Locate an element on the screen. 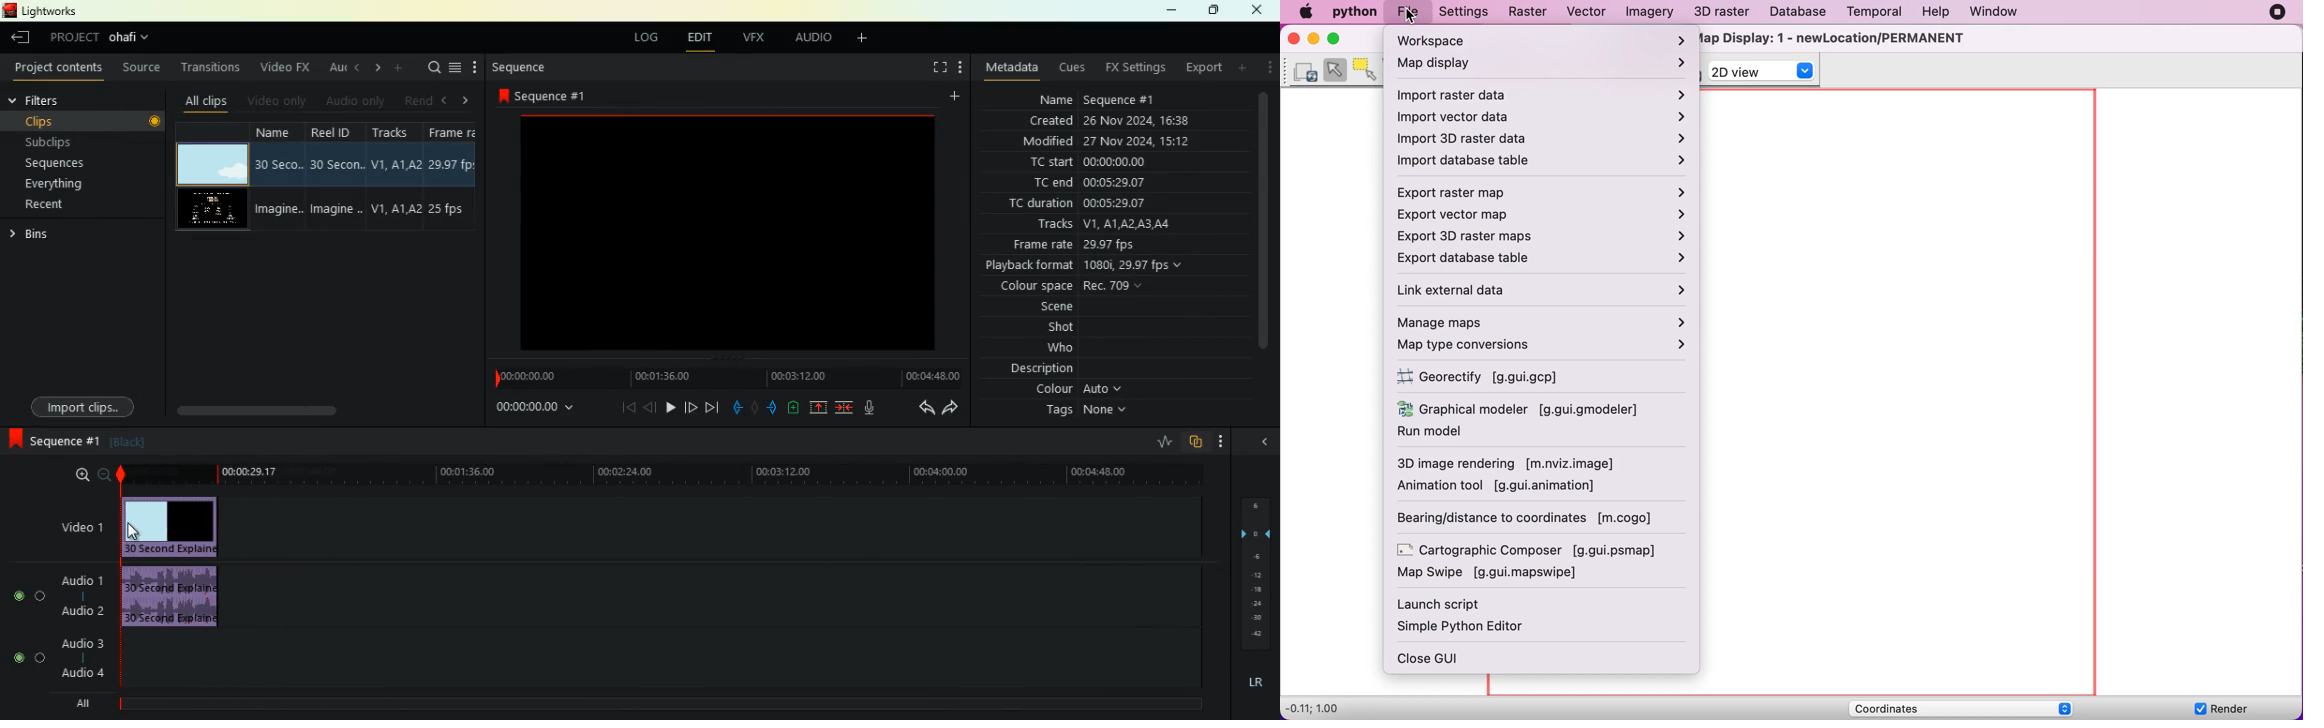 The height and width of the screenshot is (728, 2324). audio is located at coordinates (83, 578).